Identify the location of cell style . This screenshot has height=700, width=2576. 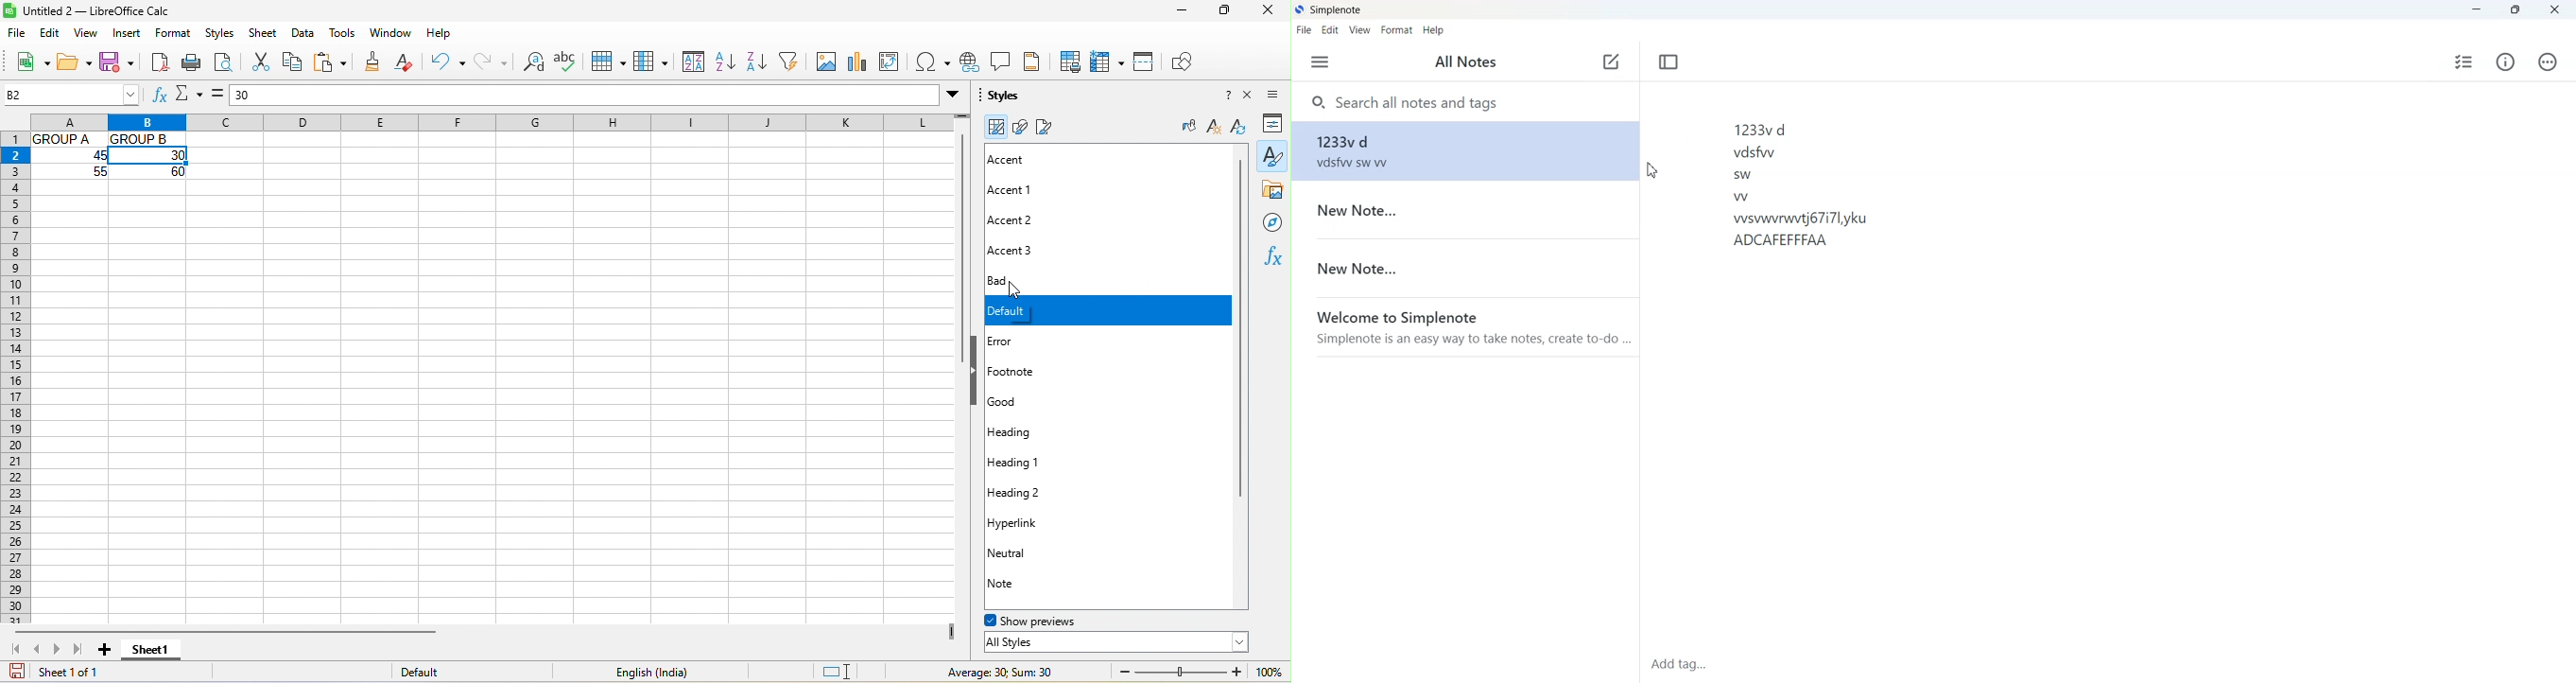
(995, 128).